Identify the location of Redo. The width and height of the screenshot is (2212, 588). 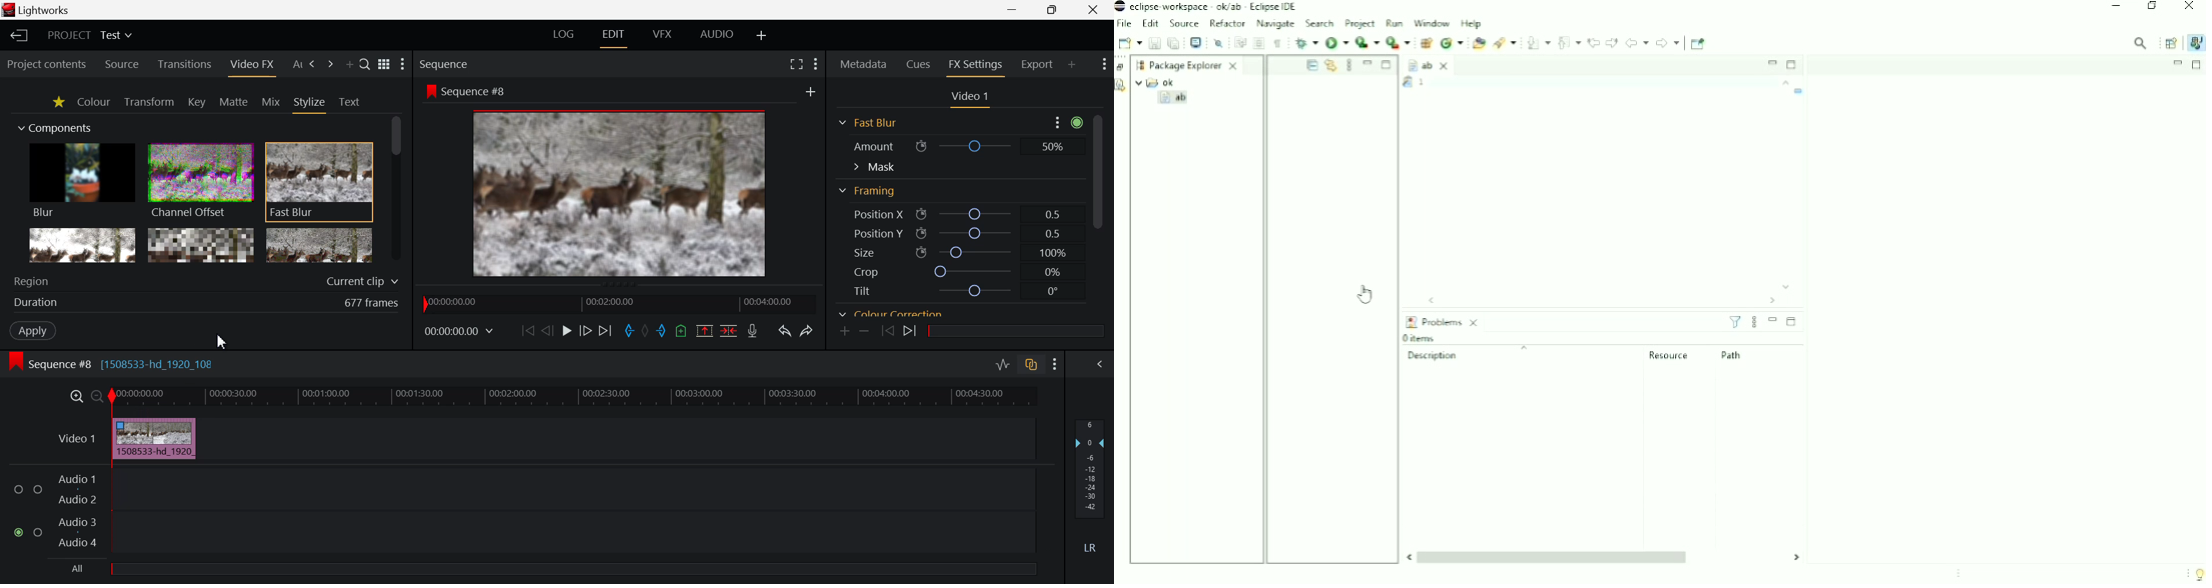
(808, 331).